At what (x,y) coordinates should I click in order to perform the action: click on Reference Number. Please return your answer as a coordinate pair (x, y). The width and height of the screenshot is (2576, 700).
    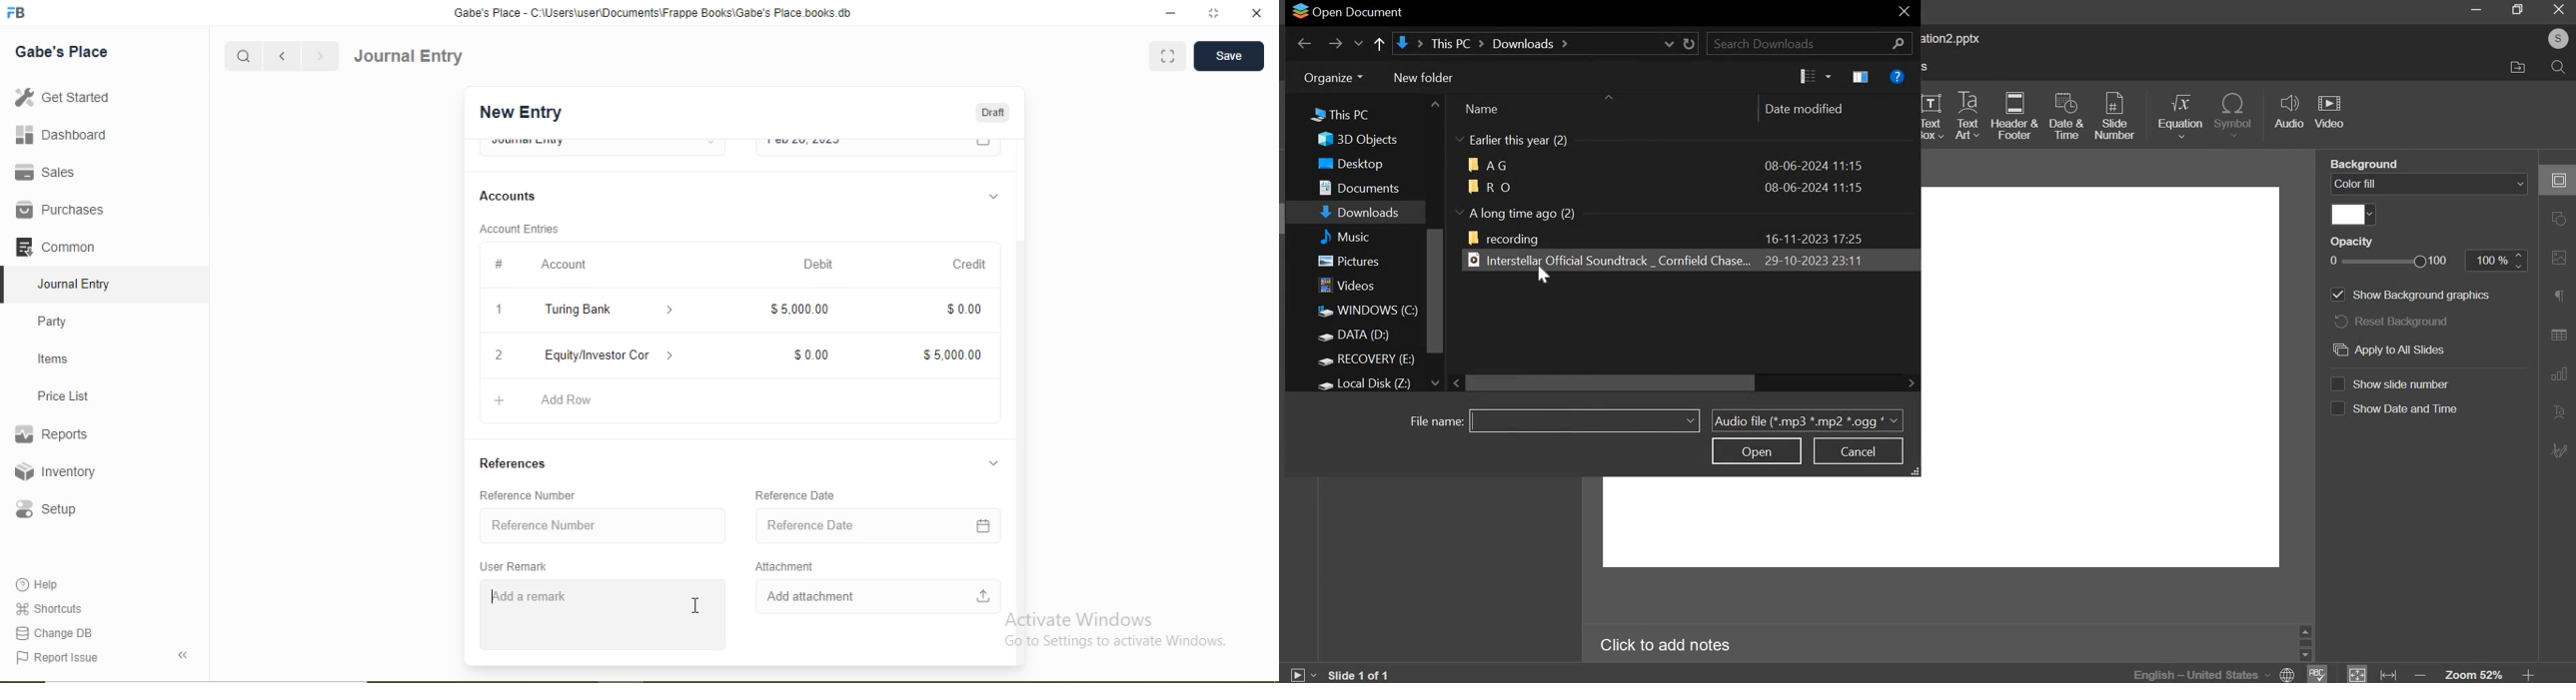
    Looking at the image, I should click on (545, 525).